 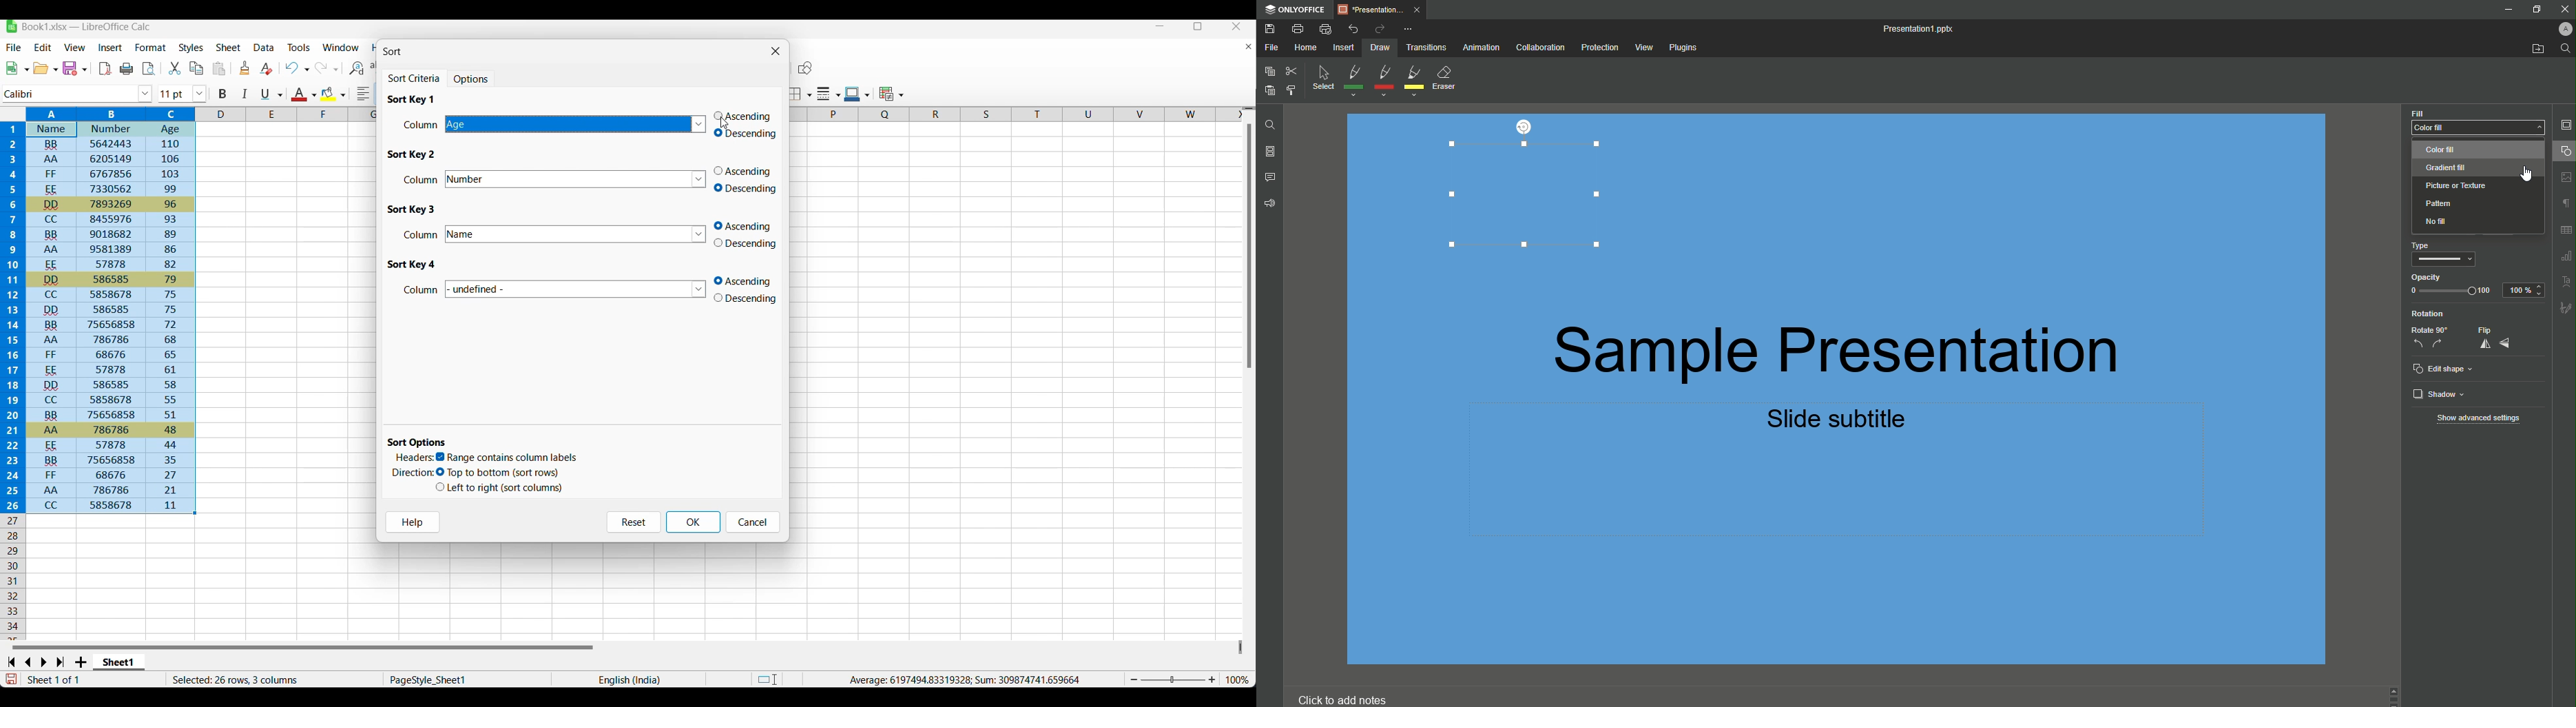 I want to click on Select, so click(x=1322, y=81).